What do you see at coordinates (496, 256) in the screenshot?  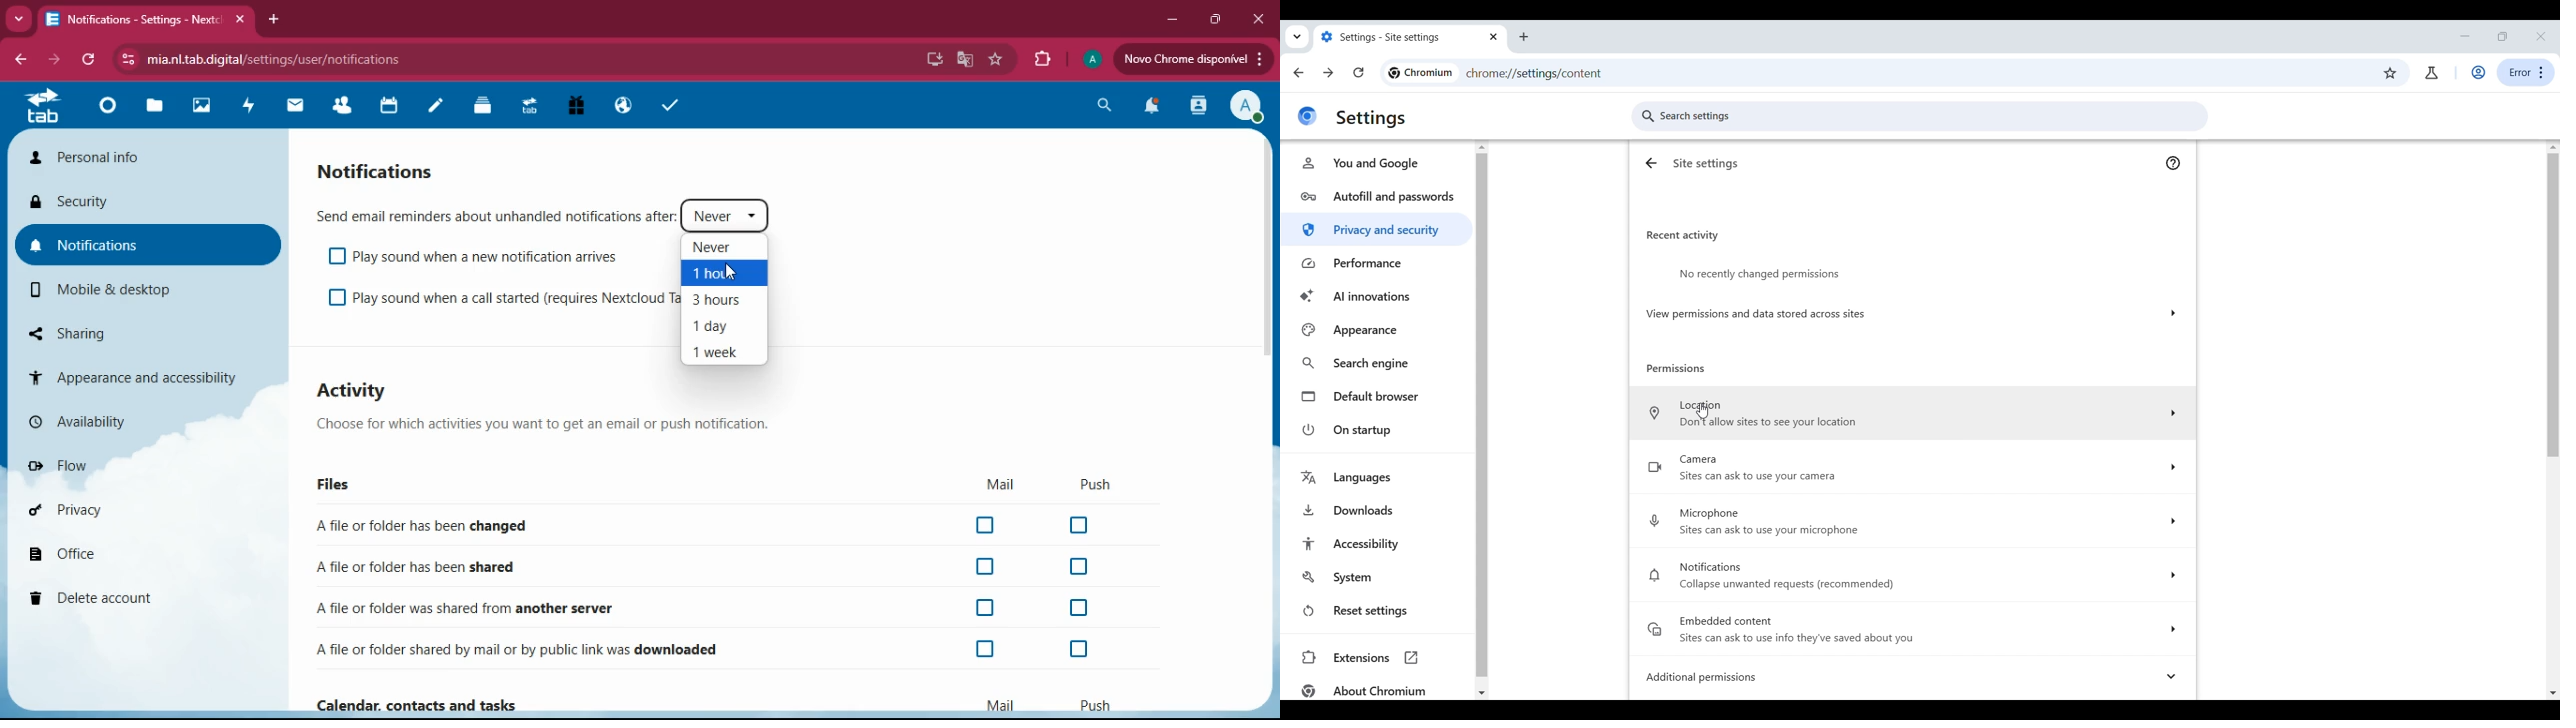 I see `playsound` at bounding box center [496, 256].